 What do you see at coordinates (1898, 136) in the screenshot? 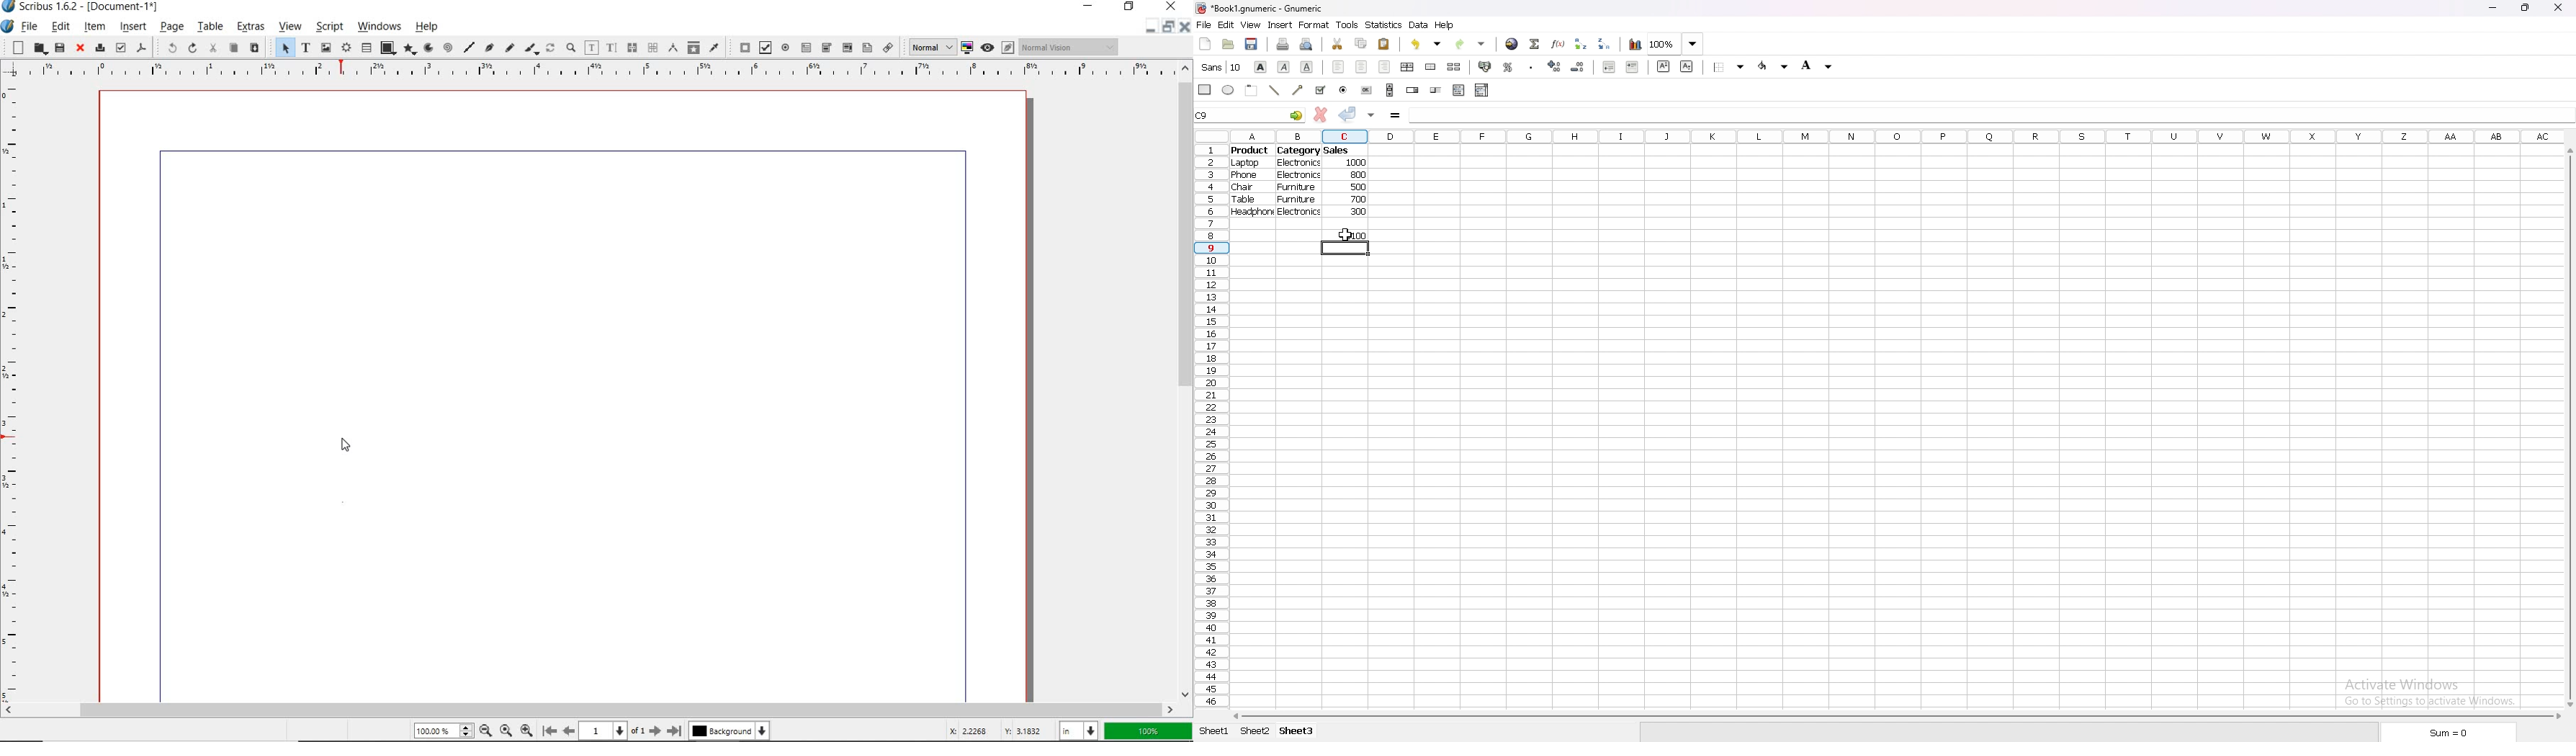
I see `column` at bounding box center [1898, 136].